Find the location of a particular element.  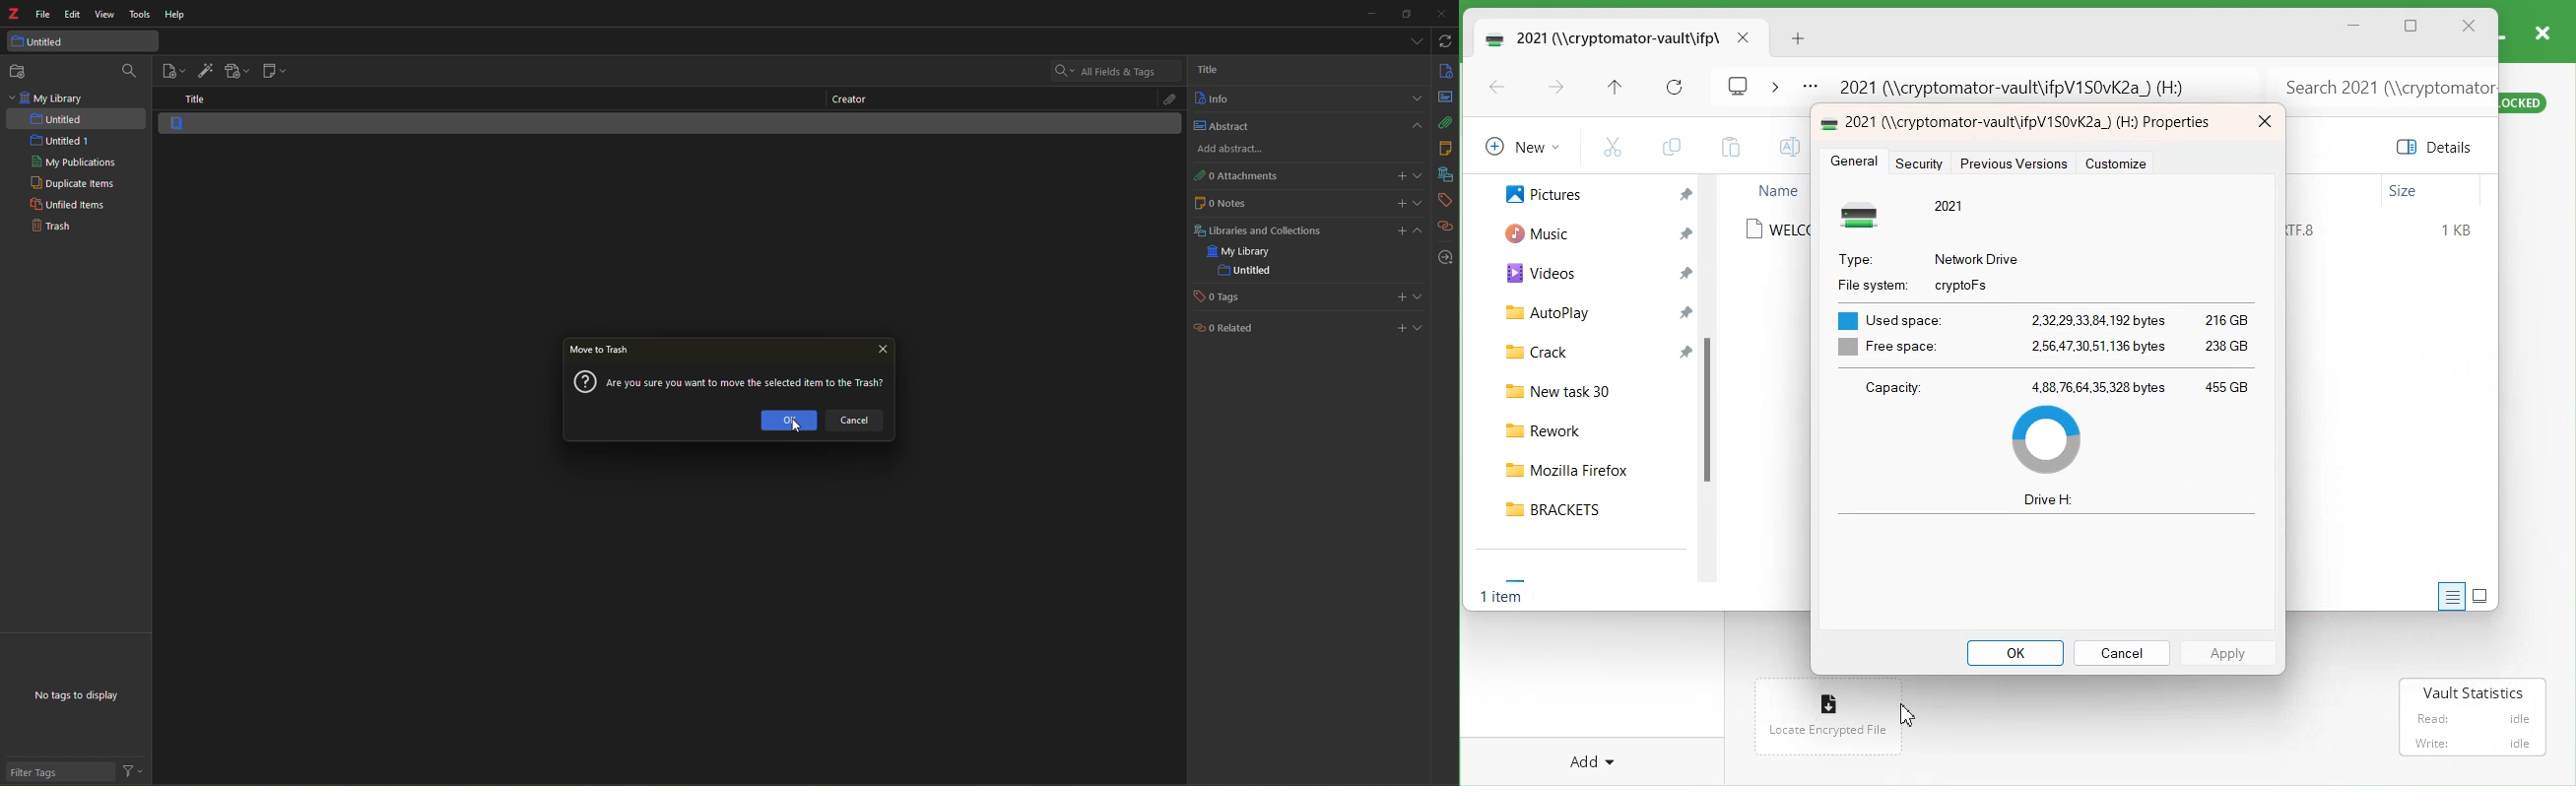

related is located at coordinates (1225, 331).